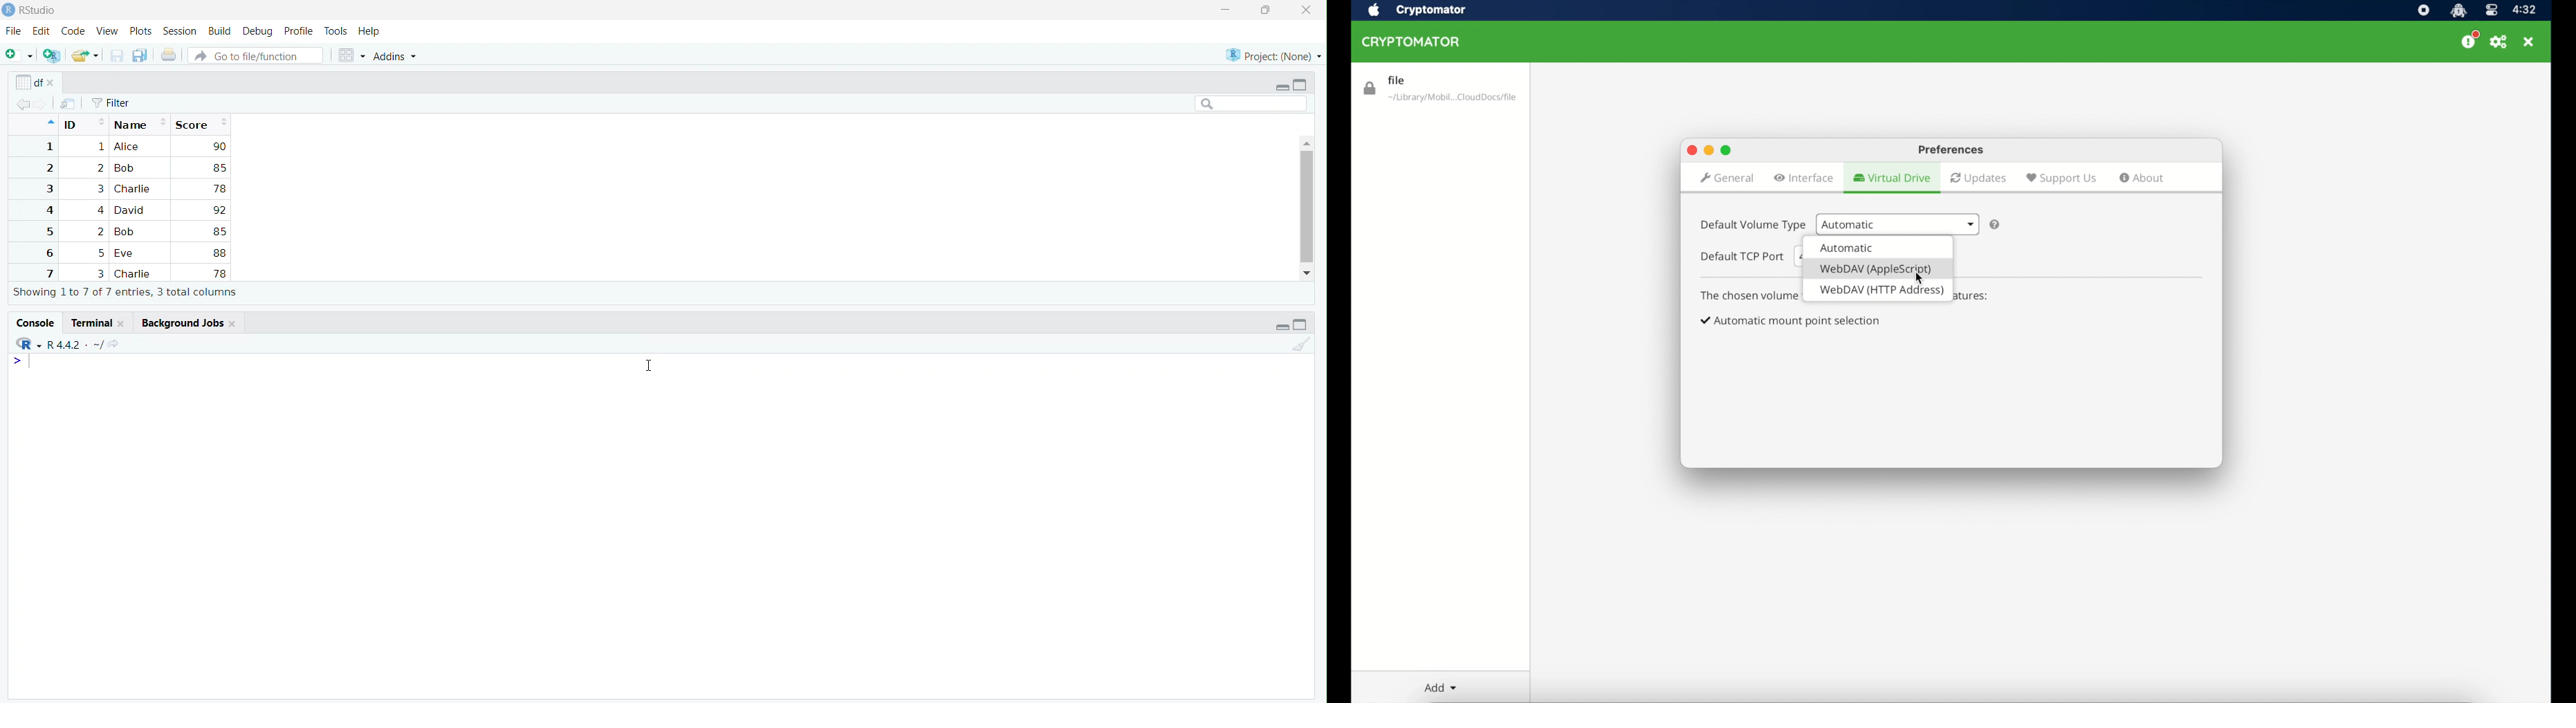 The height and width of the screenshot is (728, 2576). Describe the element at coordinates (43, 104) in the screenshot. I see `forward` at that location.